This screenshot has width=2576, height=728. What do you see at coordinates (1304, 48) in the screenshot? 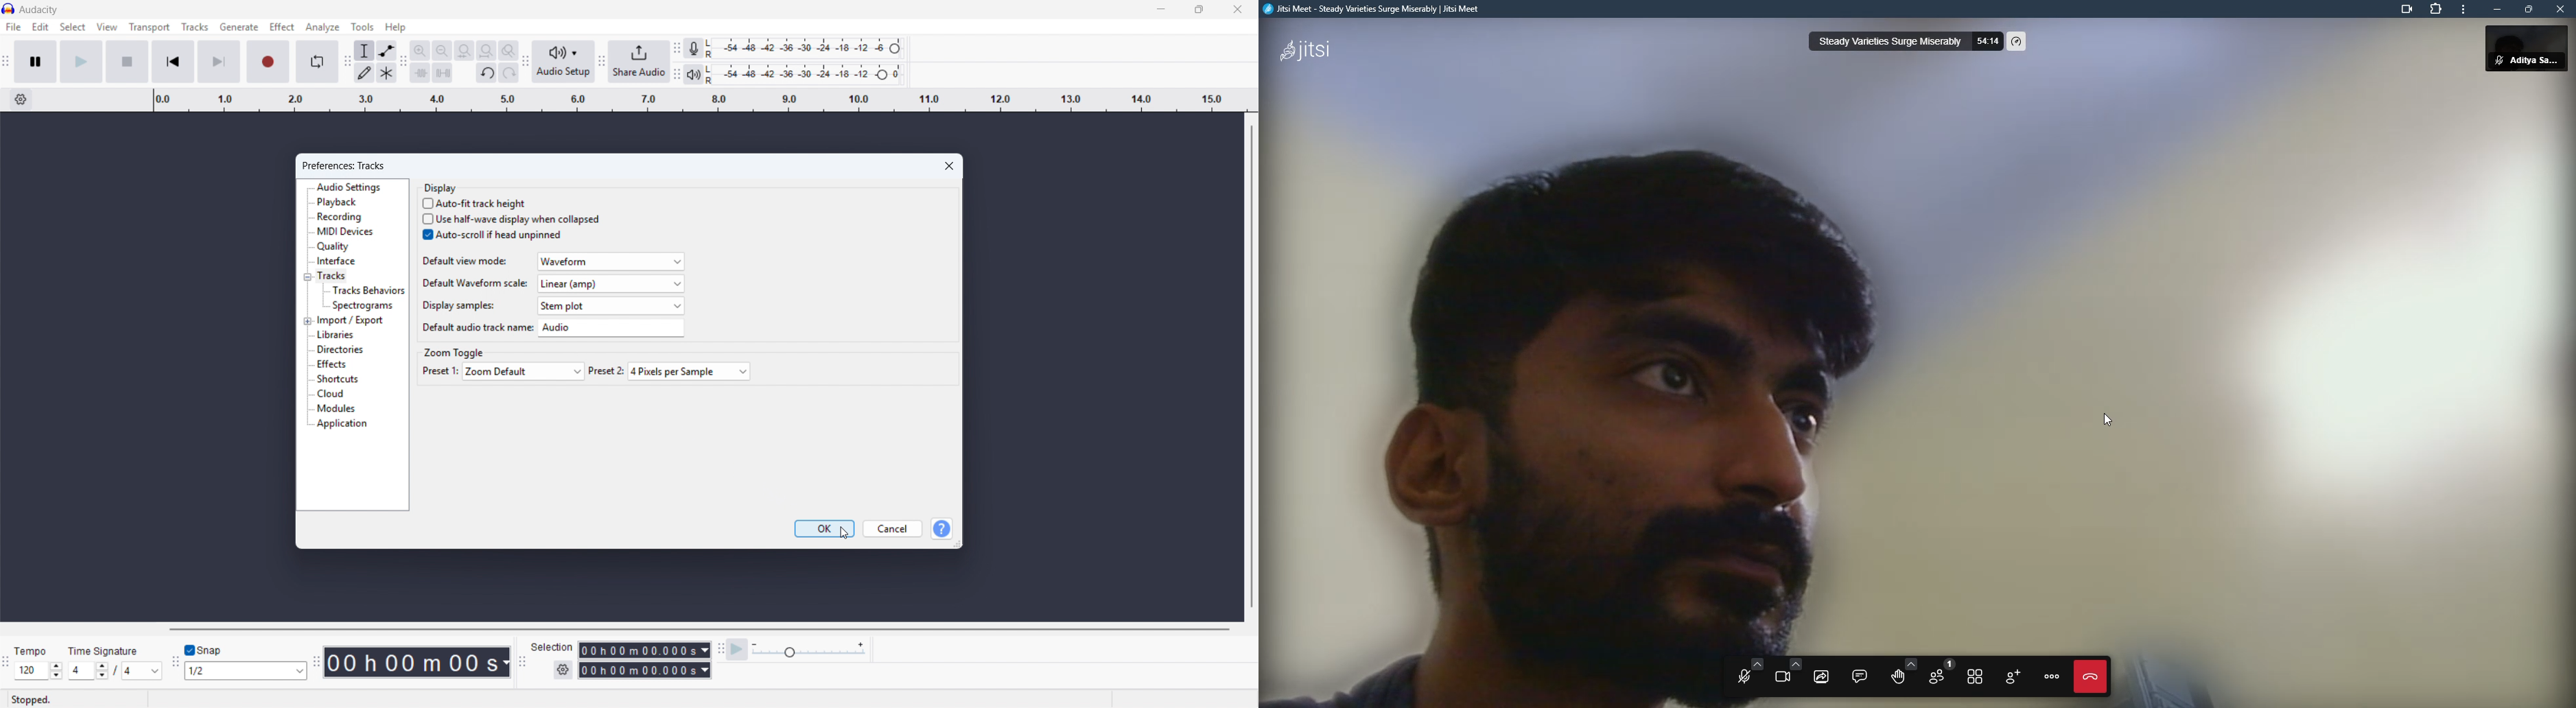
I see `jitsi` at bounding box center [1304, 48].